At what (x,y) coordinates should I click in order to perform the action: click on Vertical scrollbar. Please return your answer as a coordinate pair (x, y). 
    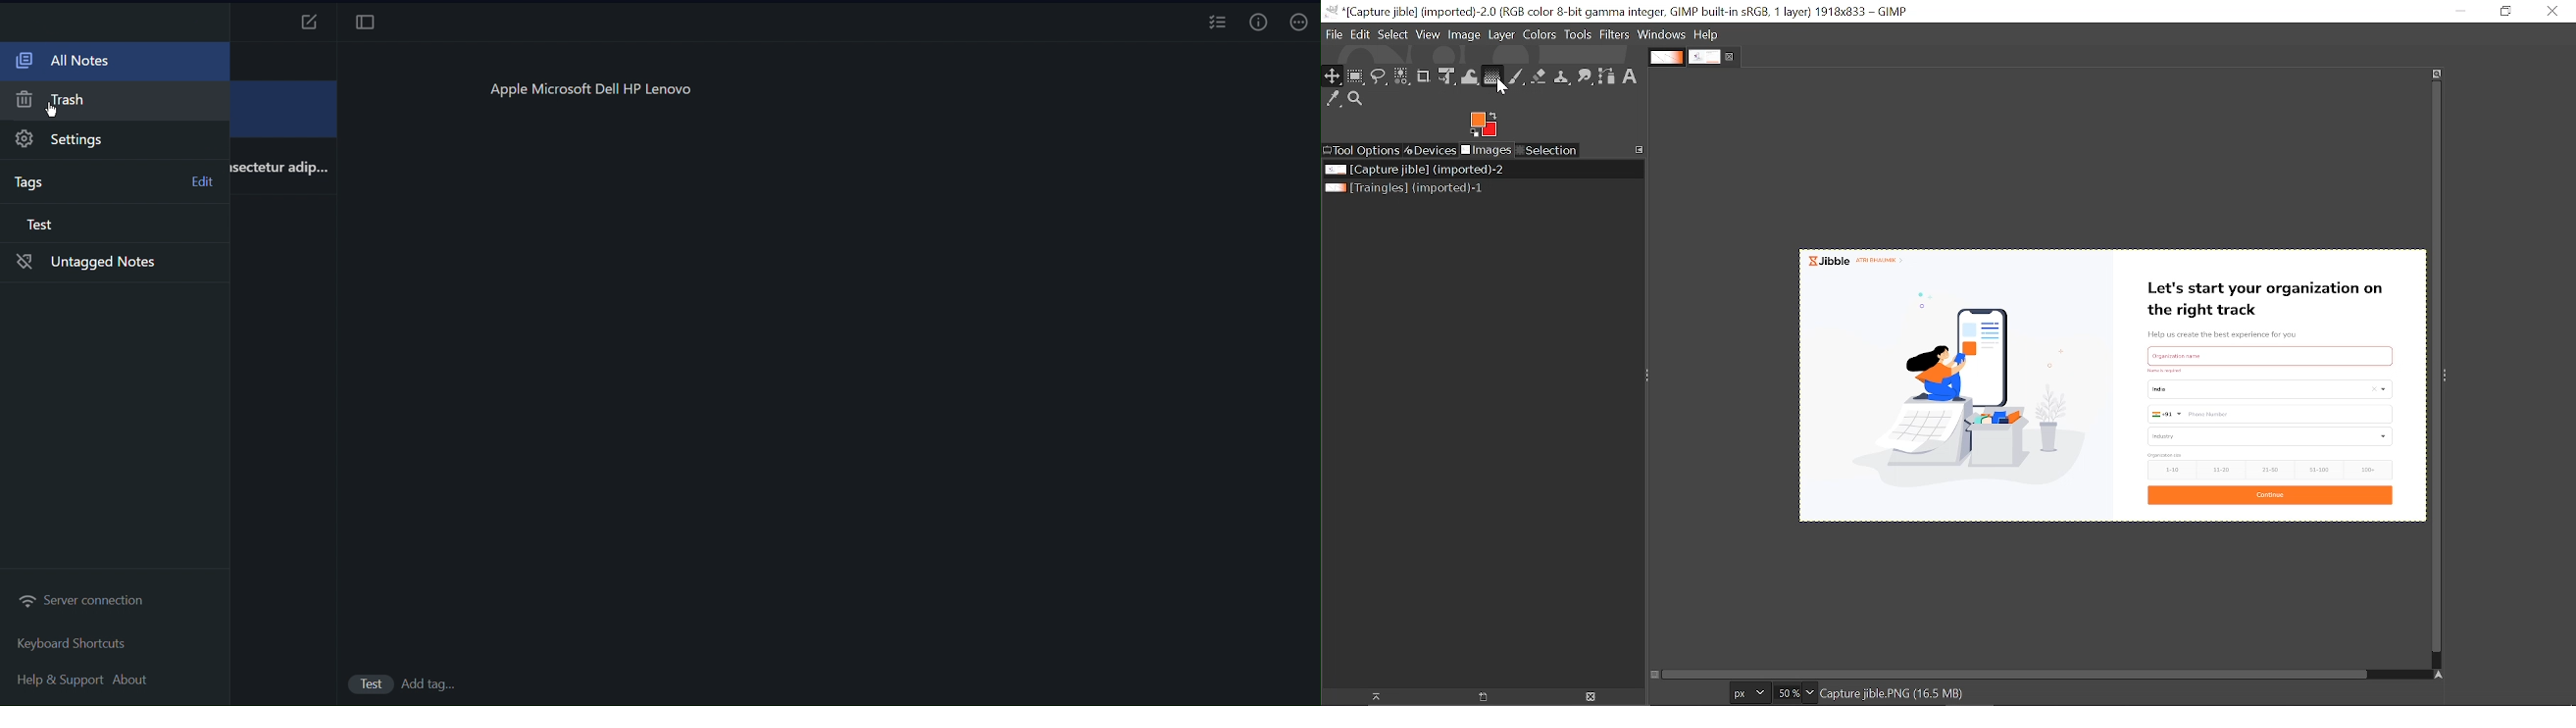
    Looking at the image, I should click on (2433, 365).